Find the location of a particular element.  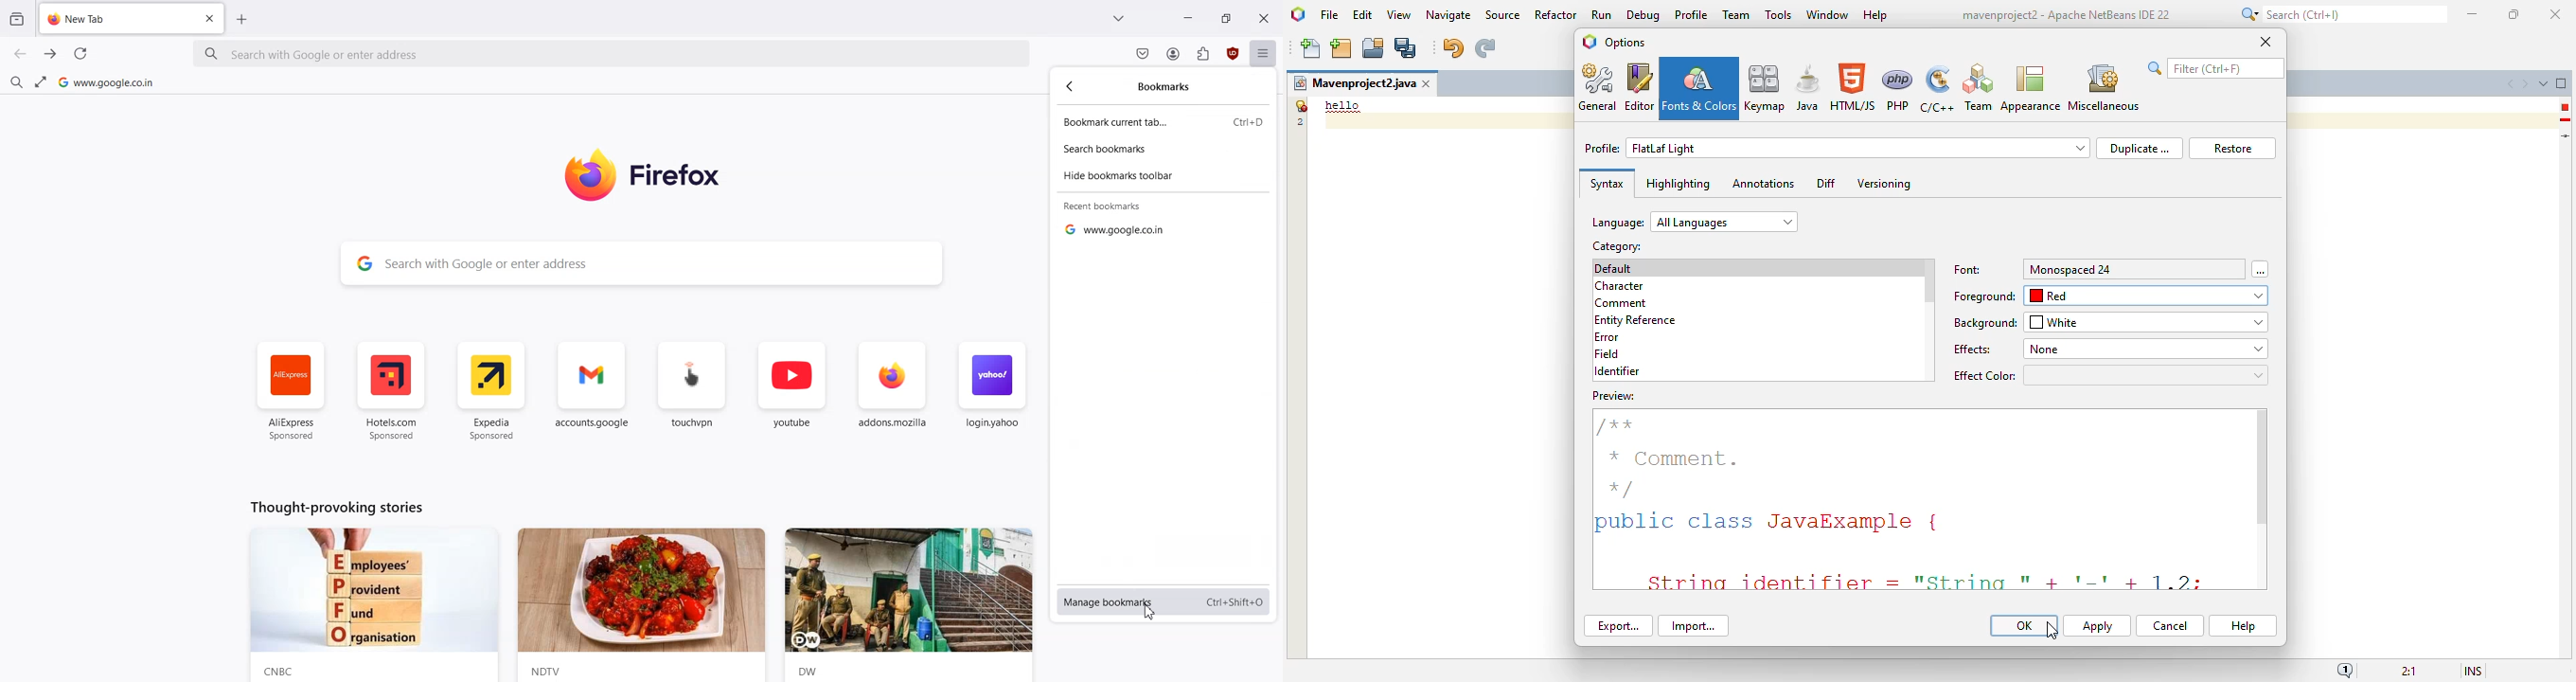

Hotel.com Sponsored is located at coordinates (390, 392).